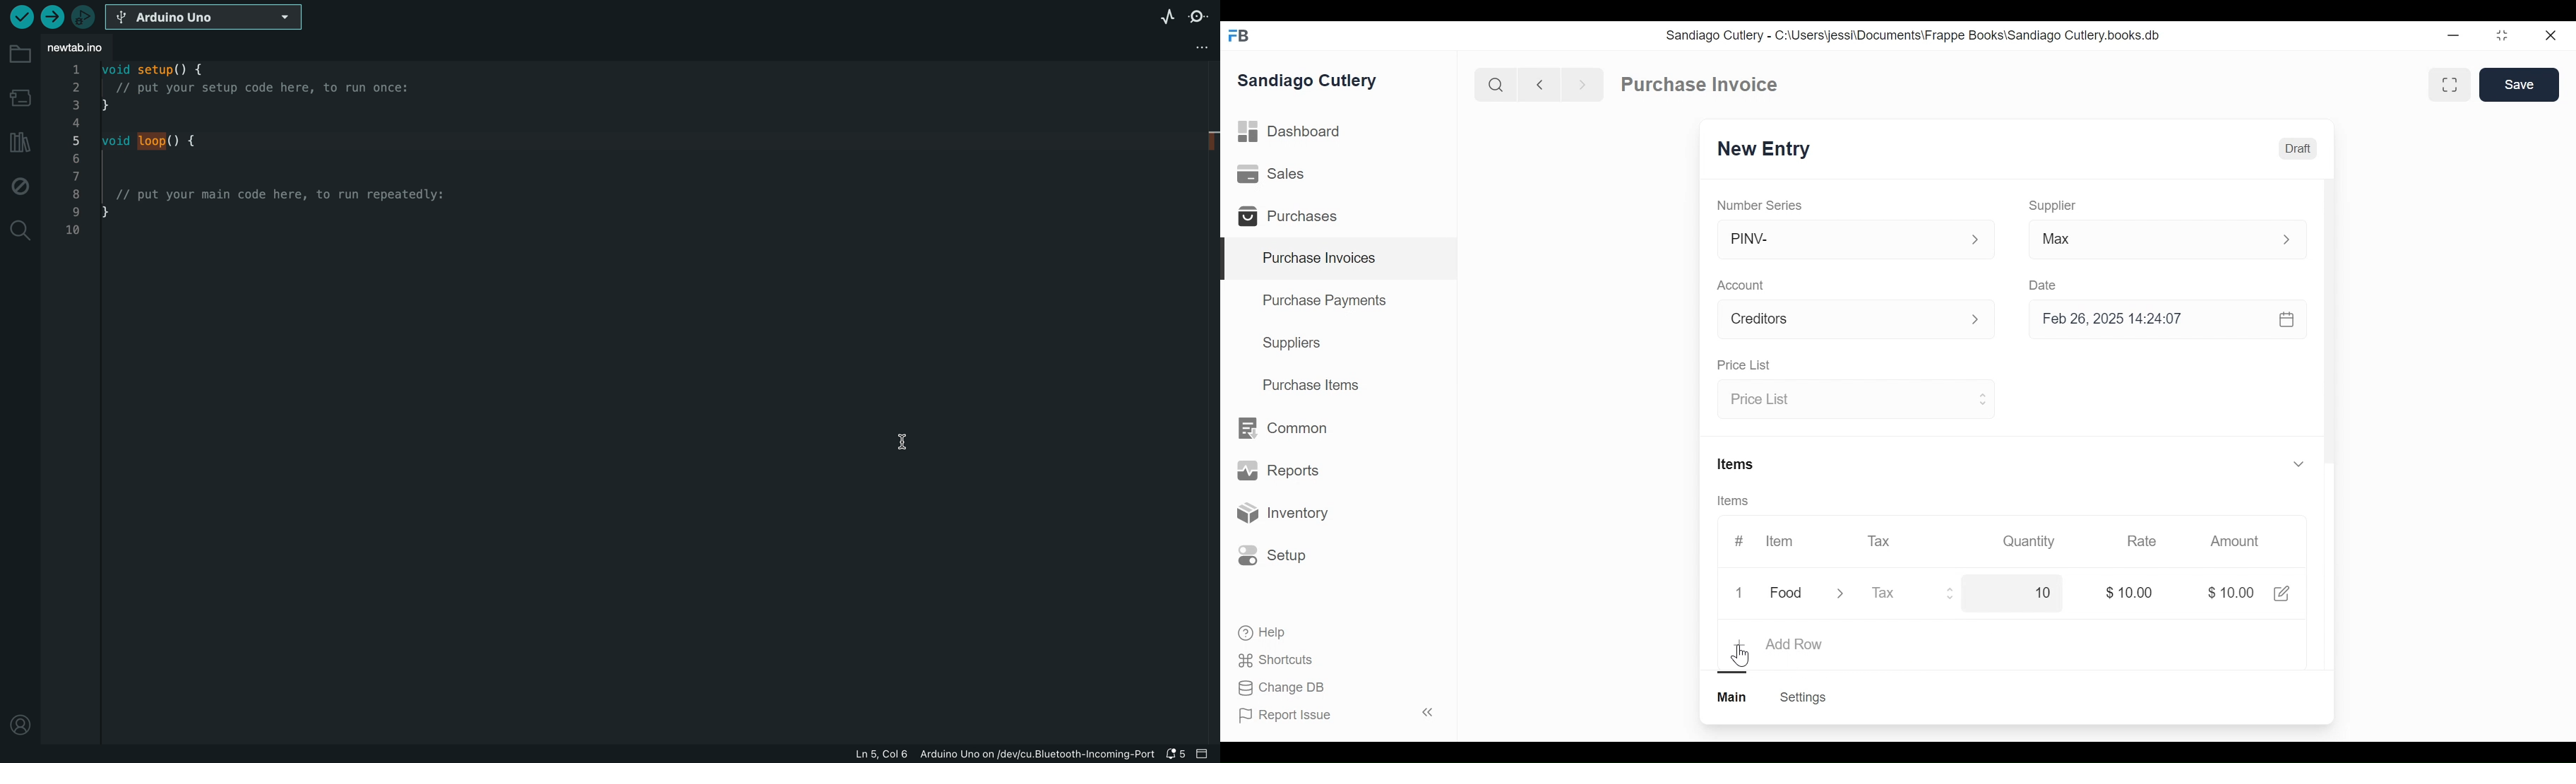 The image size is (2576, 784). Describe the element at coordinates (1789, 594) in the screenshot. I see `Food` at that location.